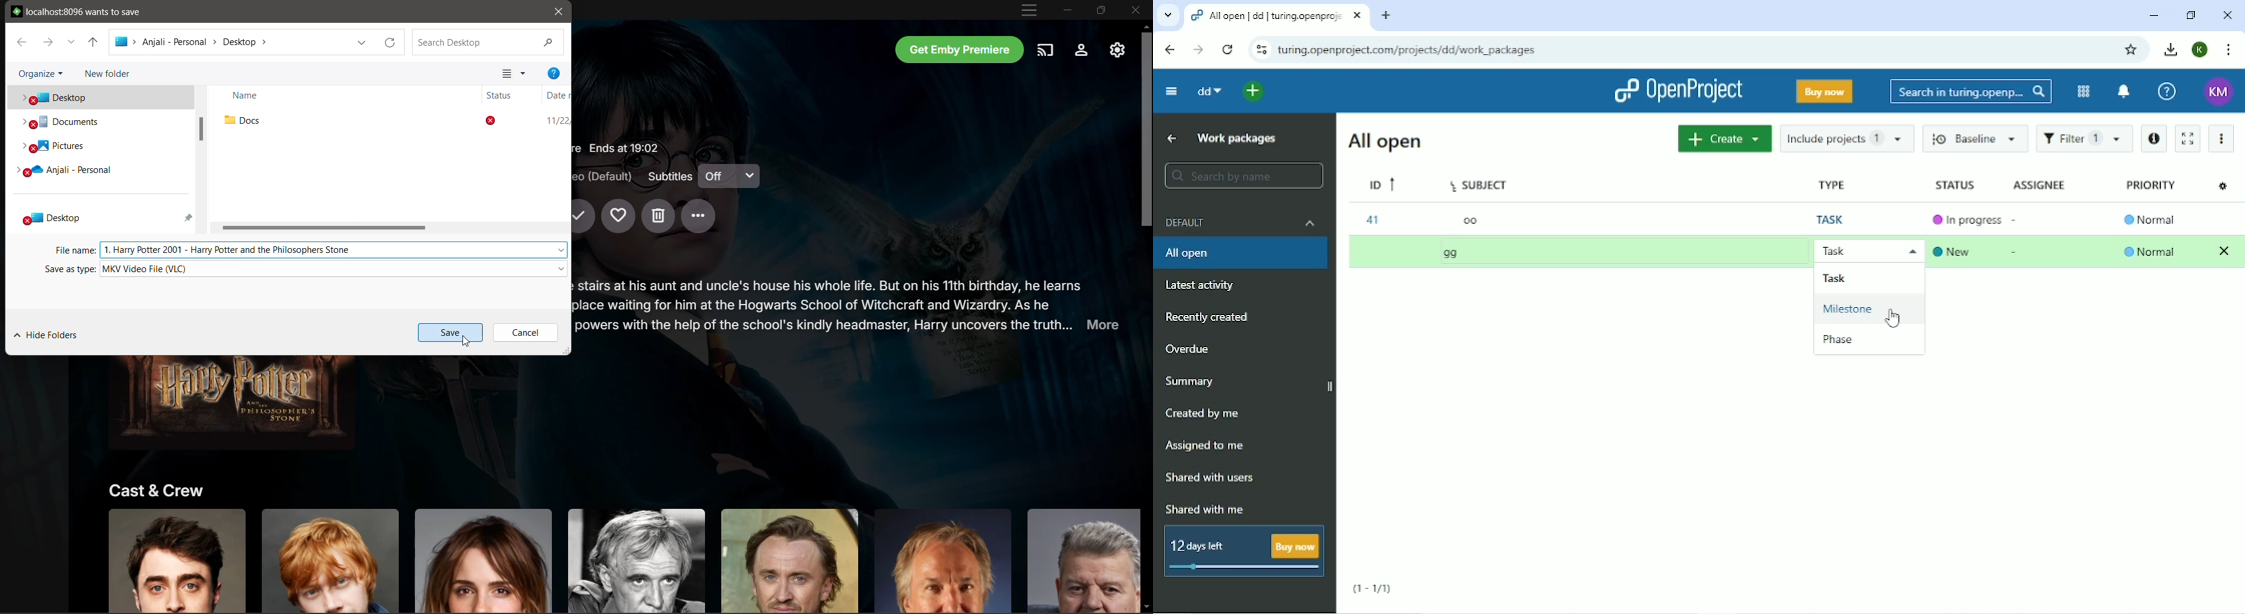 The width and height of the screenshot is (2268, 616). Describe the element at coordinates (1380, 184) in the screenshot. I see `ID` at that location.